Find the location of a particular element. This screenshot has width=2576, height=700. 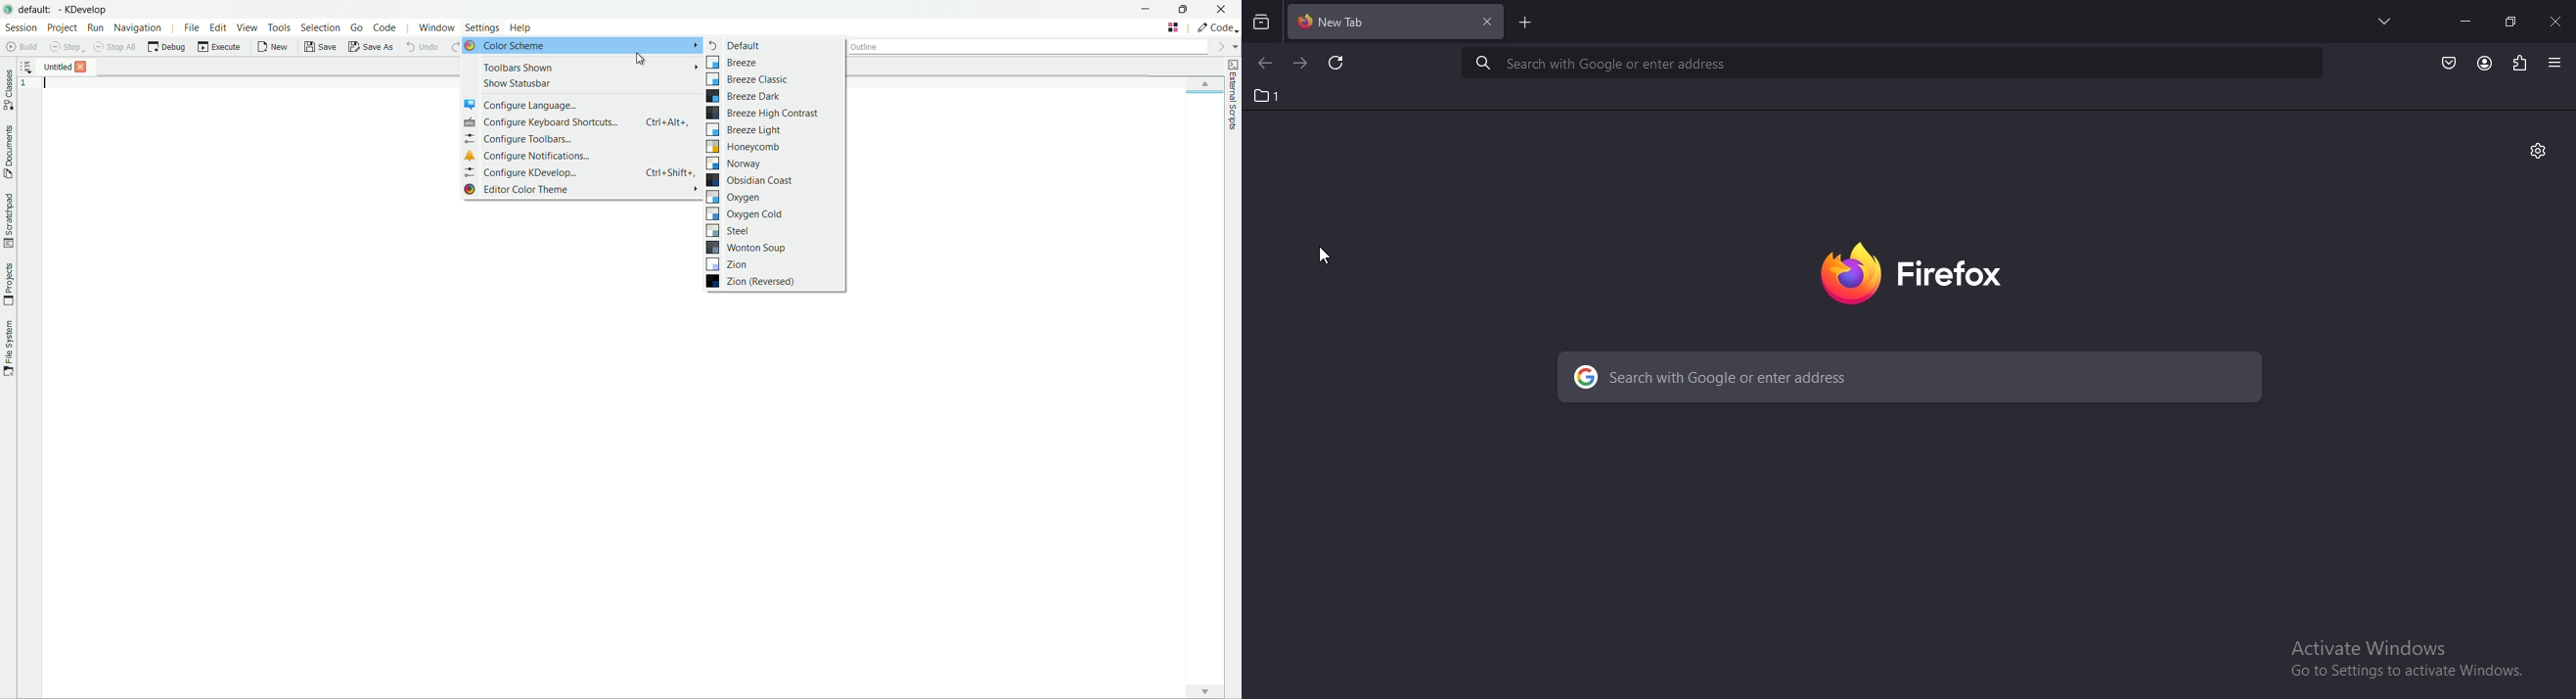

execute is located at coordinates (220, 47).